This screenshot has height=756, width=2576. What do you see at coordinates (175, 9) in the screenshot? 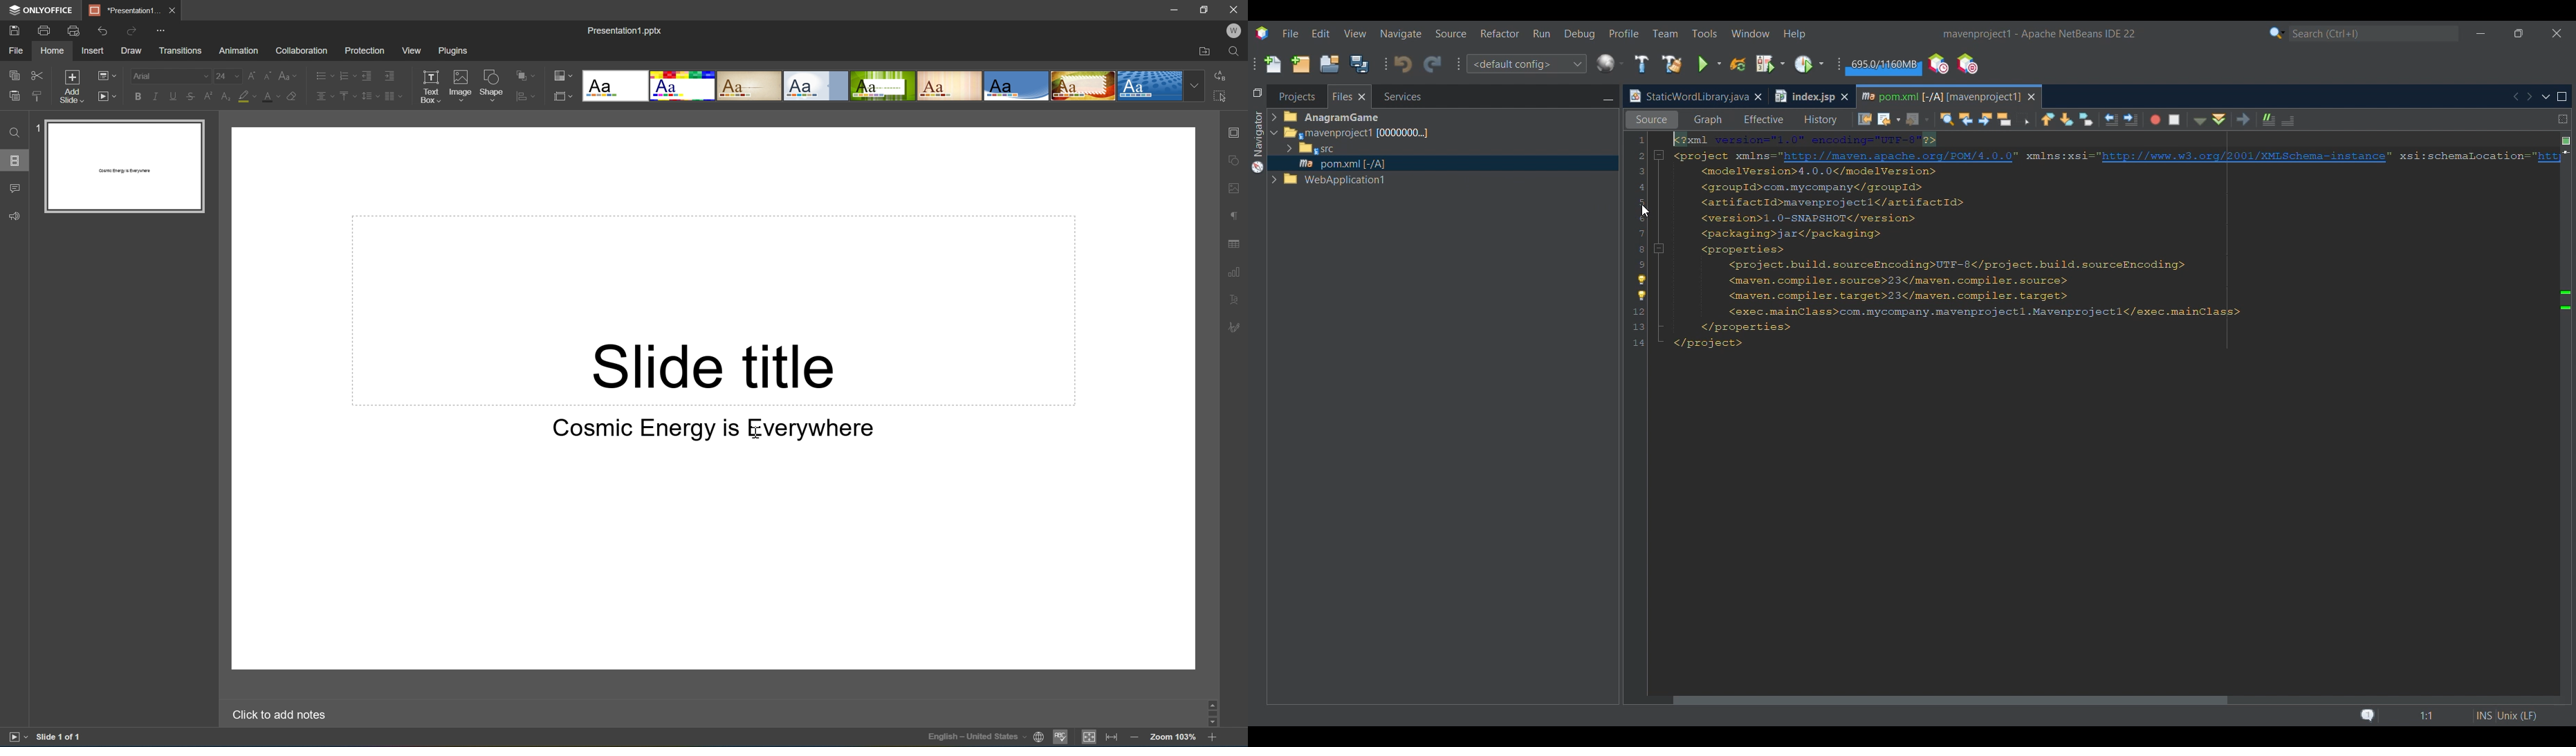
I see `Close` at bounding box center [175, 9].